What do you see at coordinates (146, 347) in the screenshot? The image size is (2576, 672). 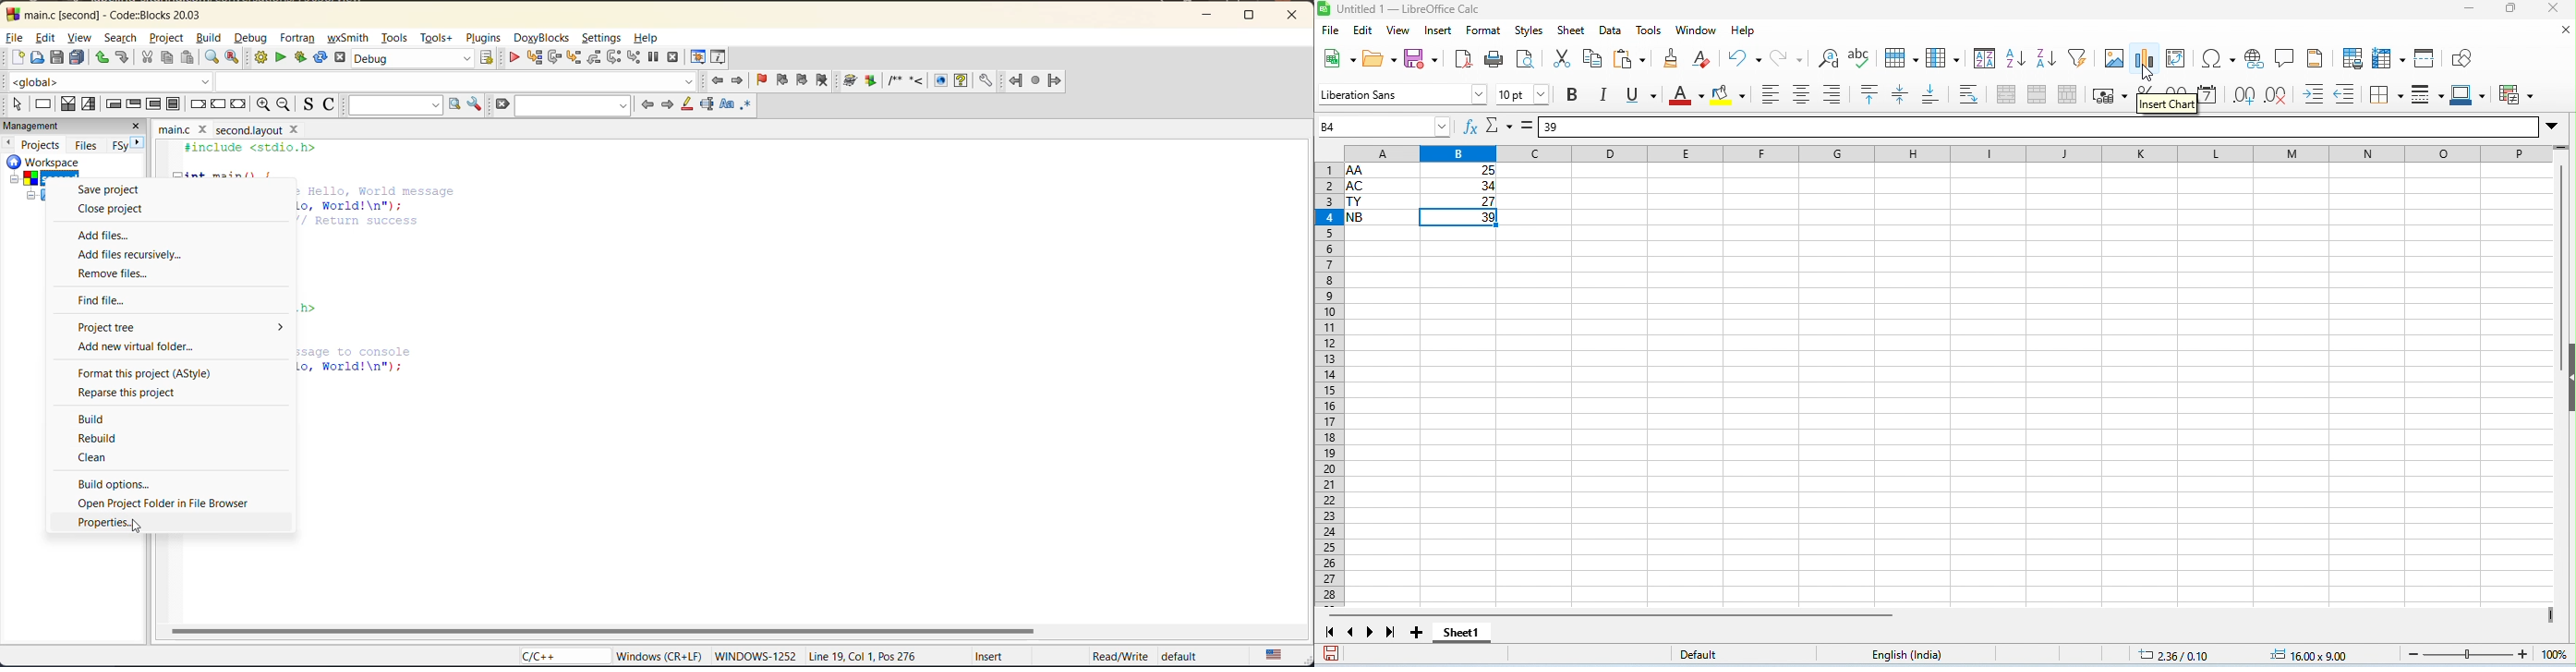 I see `add new virtual folder` at bounding box center [146, 347].